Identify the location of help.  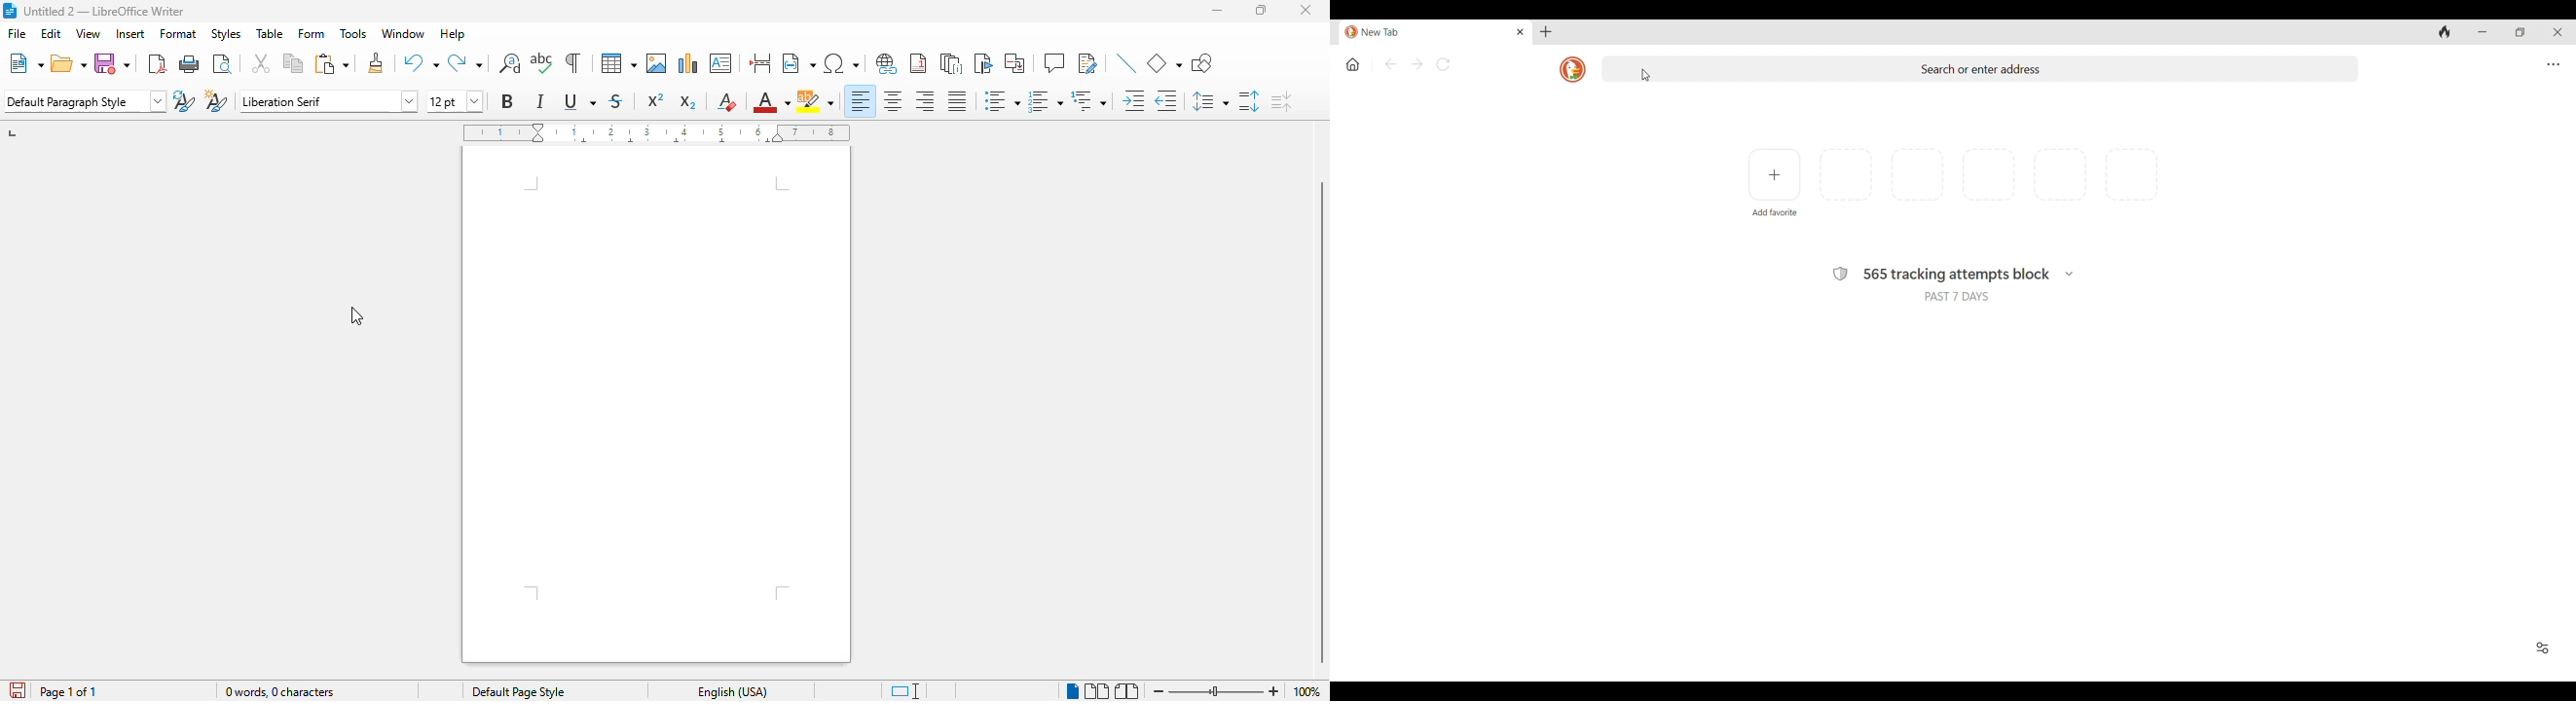
(453, 33).